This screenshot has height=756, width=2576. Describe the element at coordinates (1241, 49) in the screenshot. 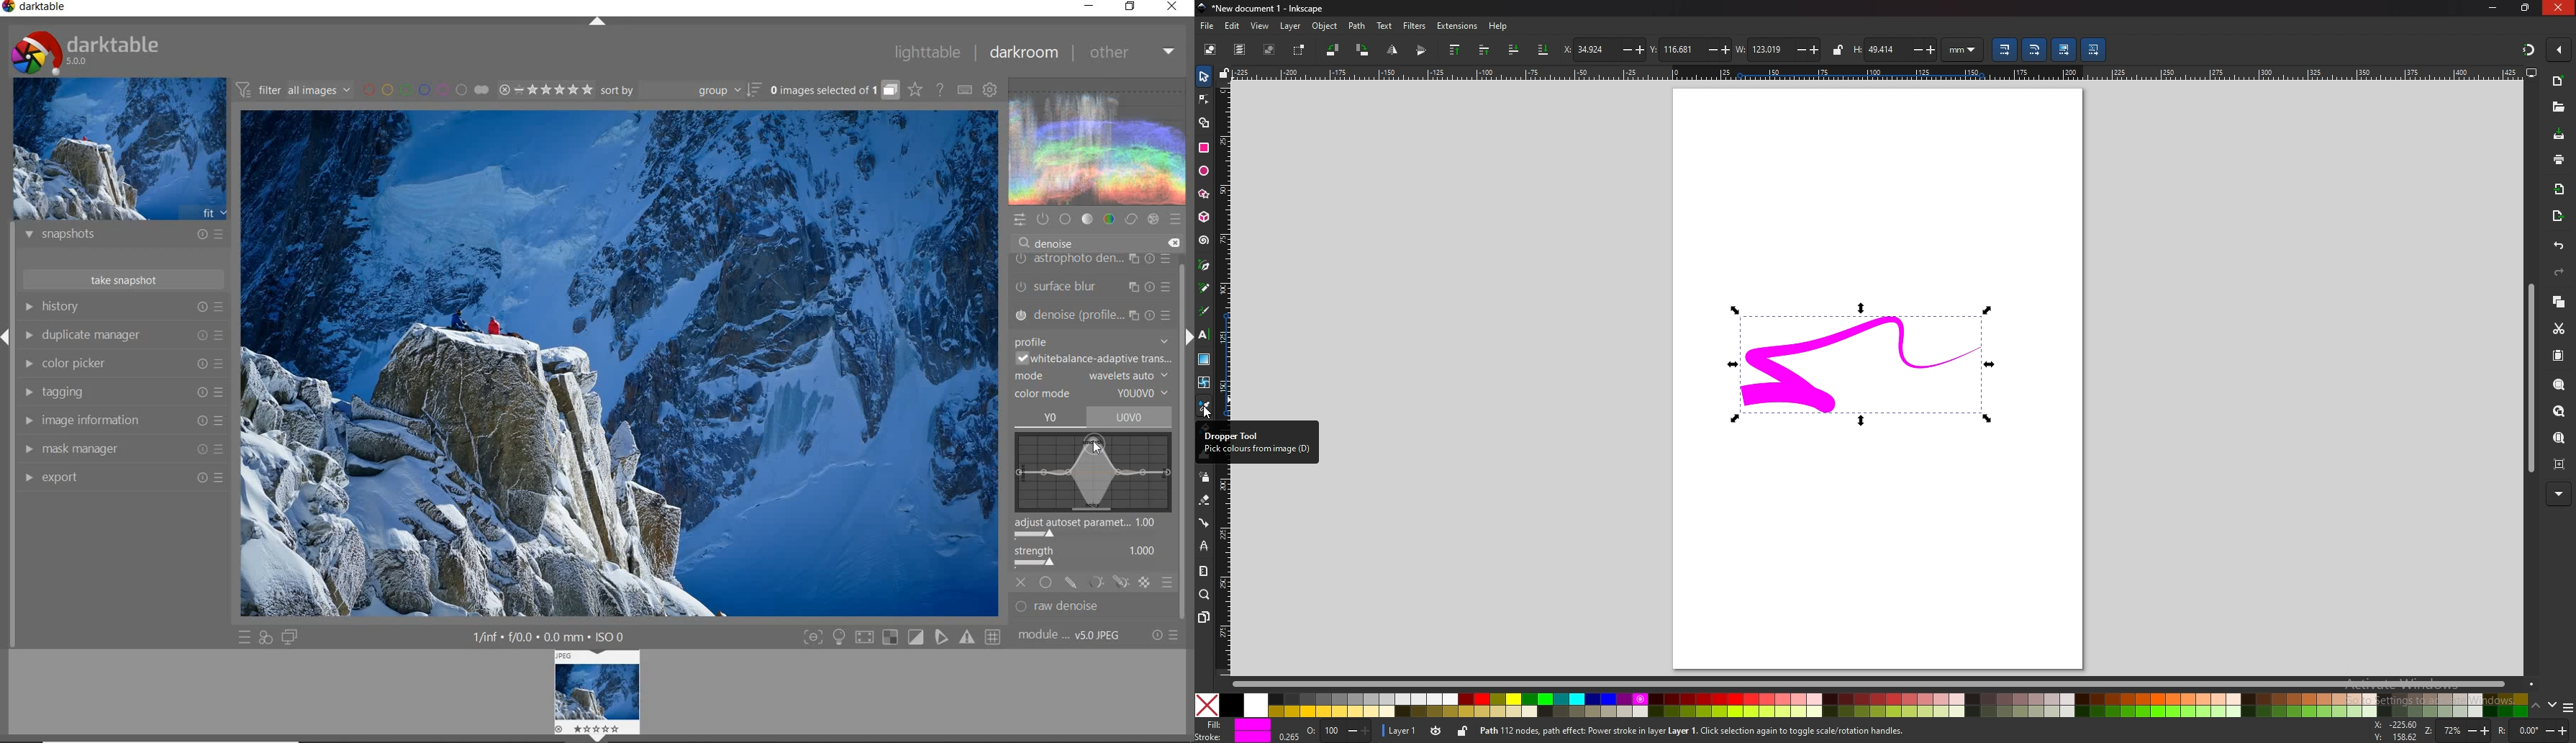

I see `select all in all layers` at that location.